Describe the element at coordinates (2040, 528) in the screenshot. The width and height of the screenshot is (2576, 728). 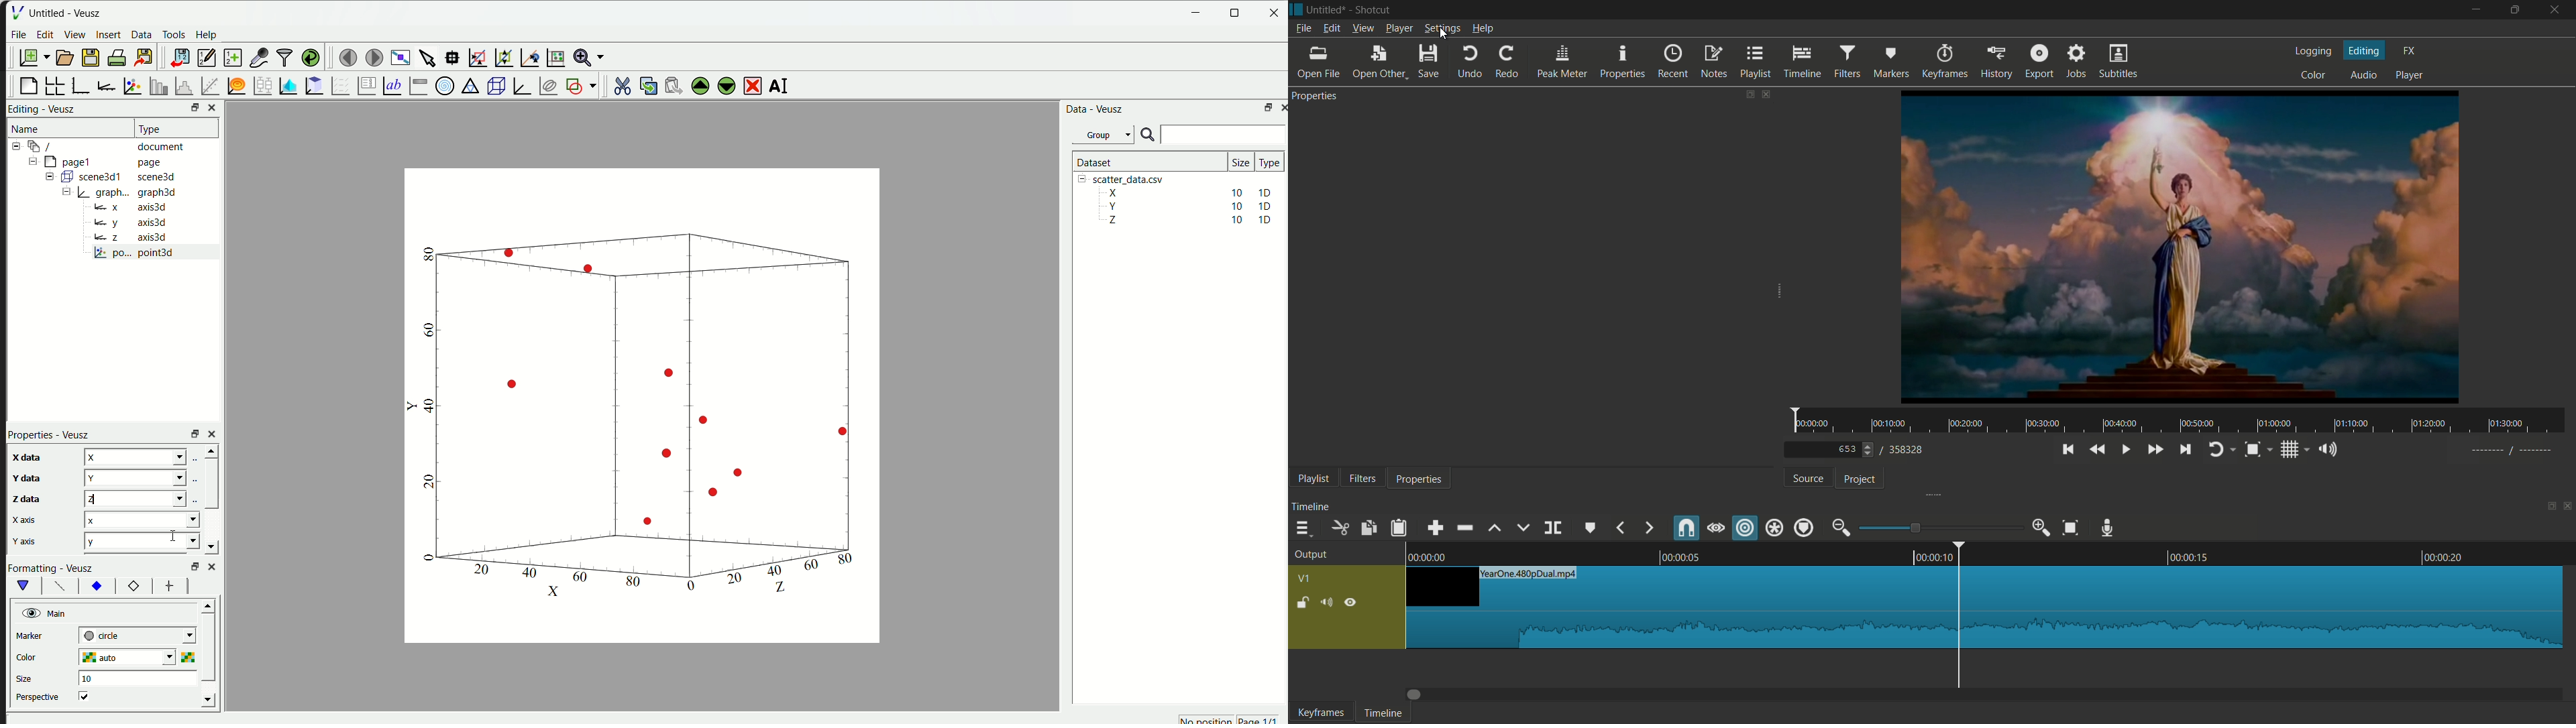
I see `zoom in` at that location.